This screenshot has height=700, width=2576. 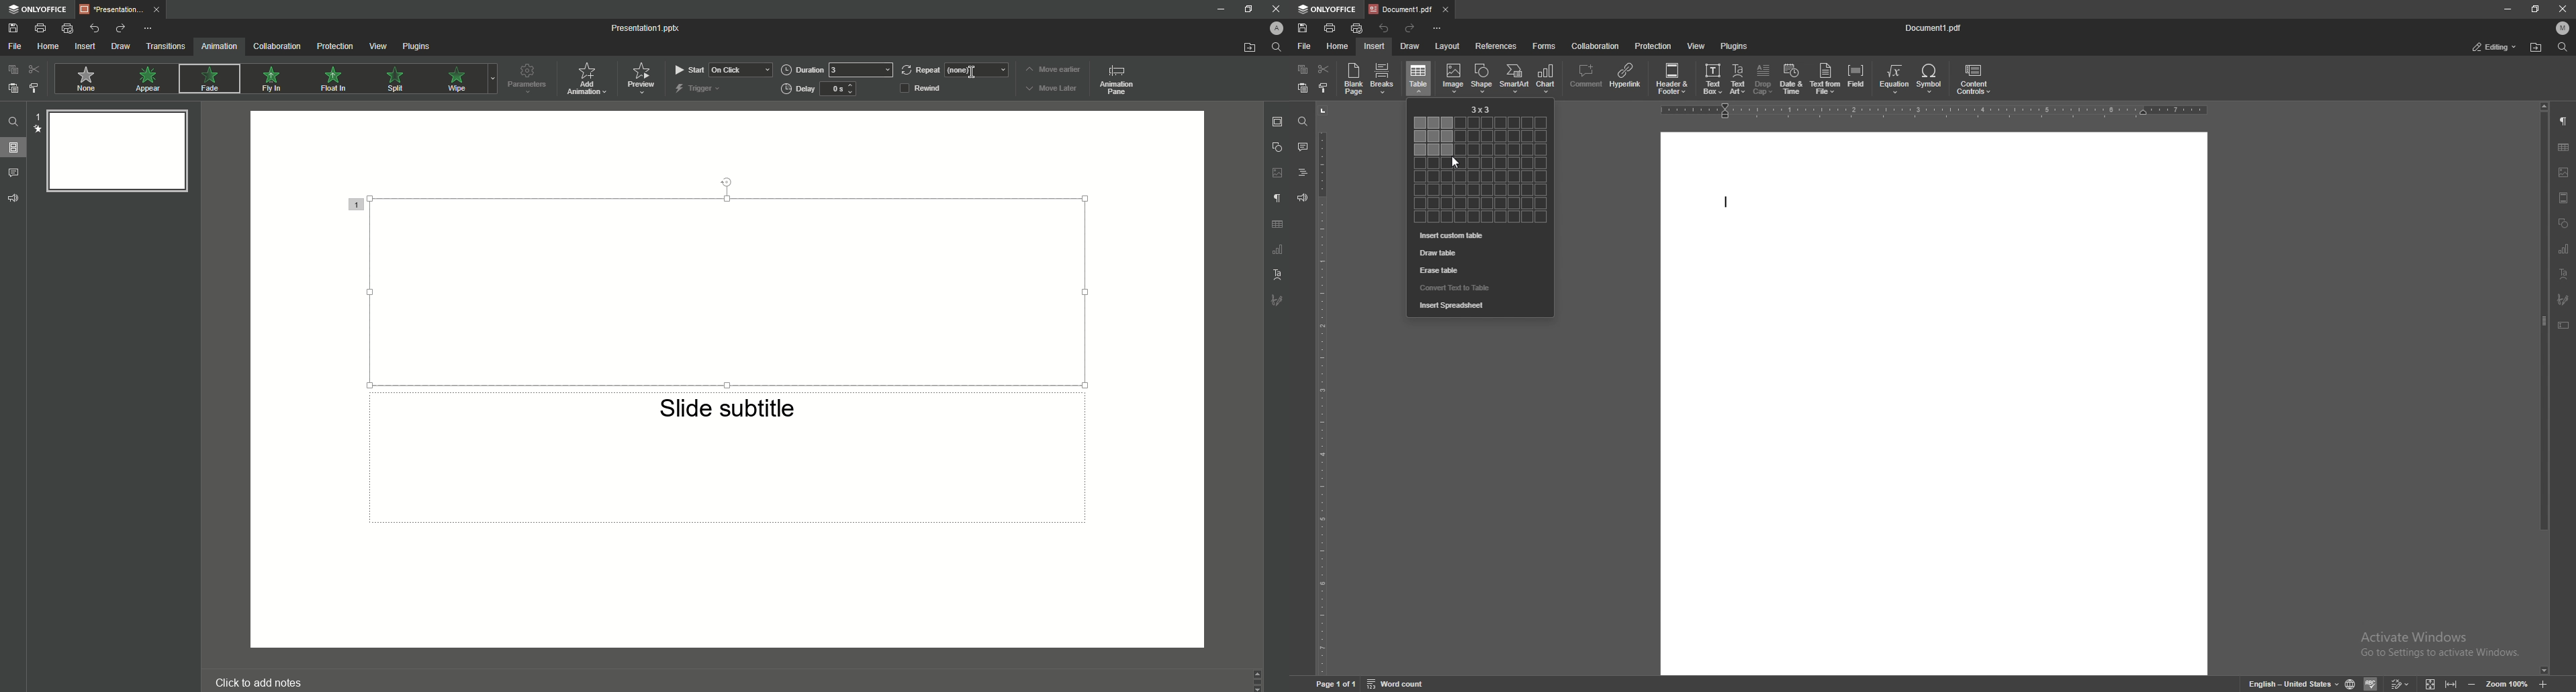 What do you see at coordinates (2565, 200) in the screenshot?
I see `header` at bounding box center [2565, 200].